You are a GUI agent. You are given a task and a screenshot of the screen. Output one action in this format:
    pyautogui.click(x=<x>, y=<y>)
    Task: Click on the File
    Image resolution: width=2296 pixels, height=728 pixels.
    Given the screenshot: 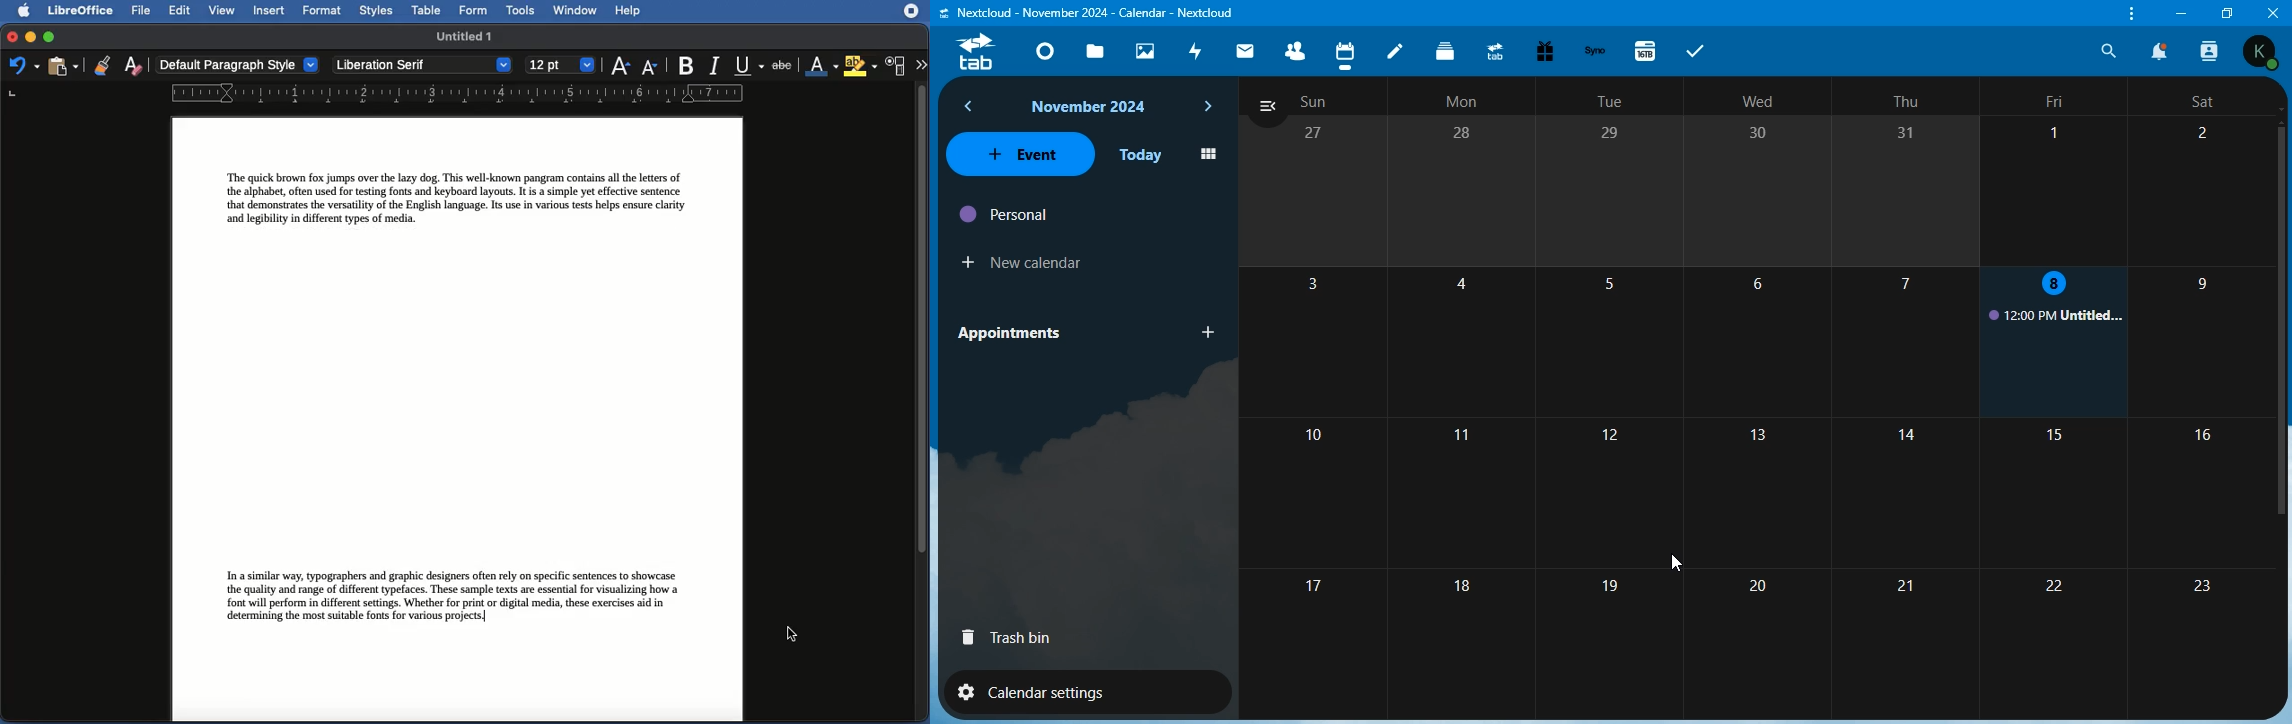 What is the action you would take?
    pyautogui.click(x=139, y=11)
    